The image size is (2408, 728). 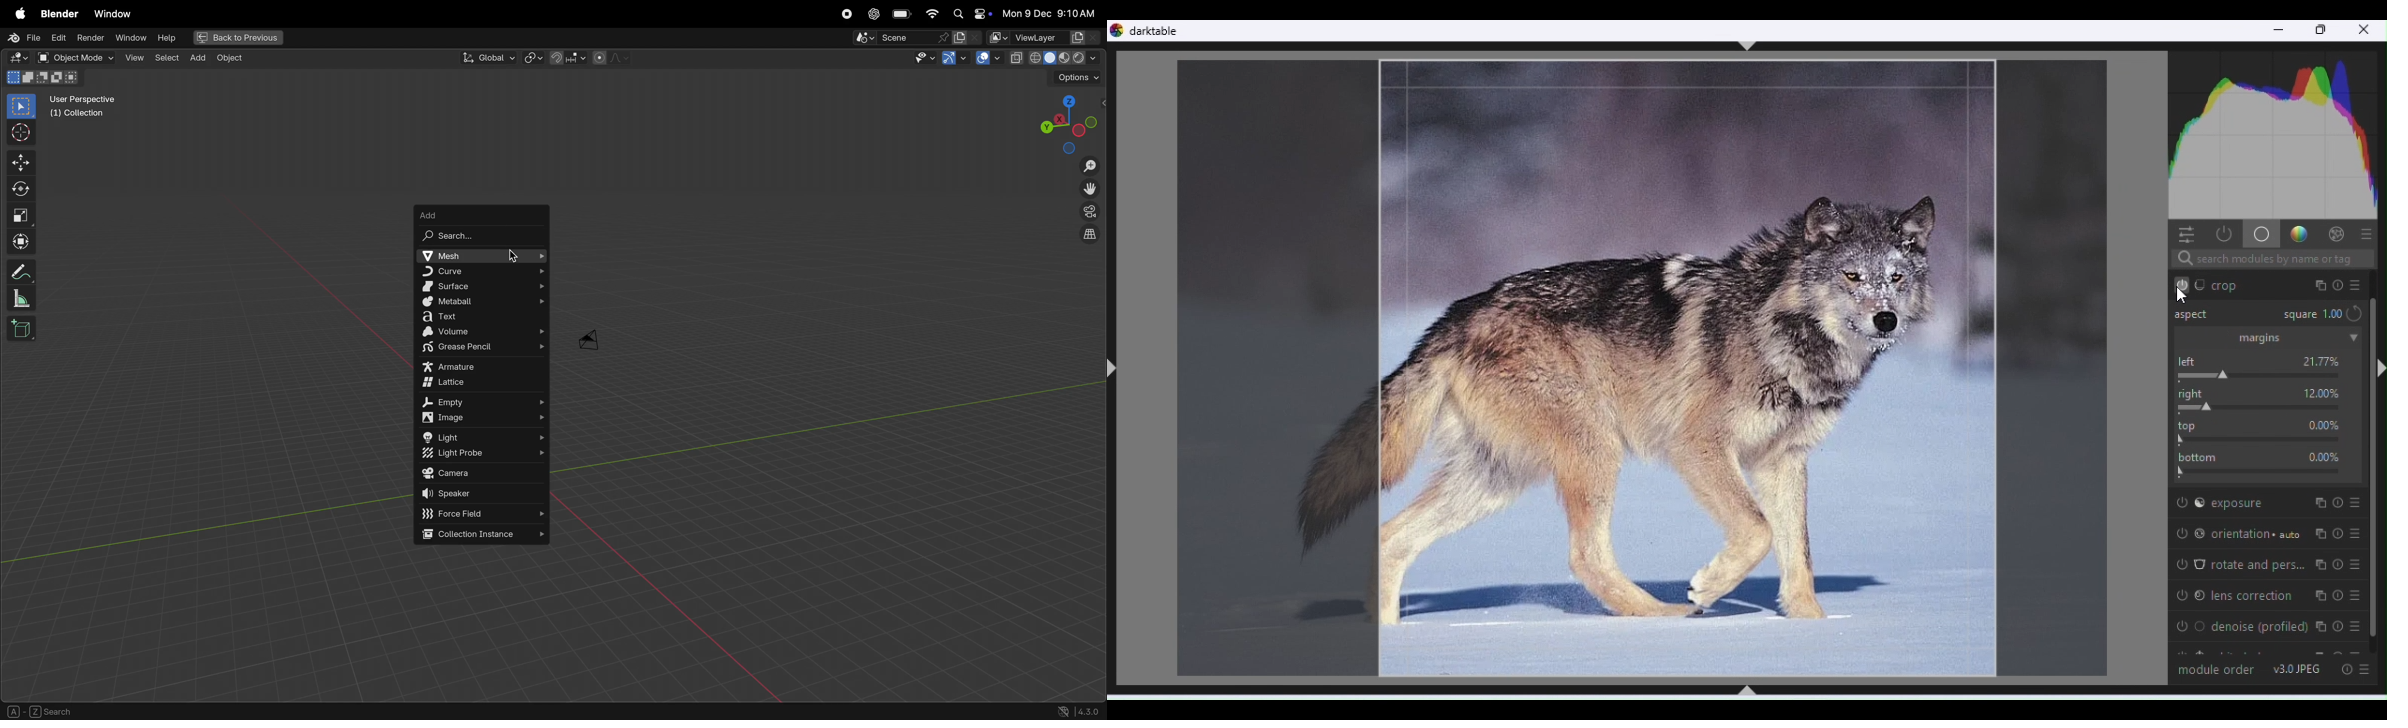 I want to click on ransformpviot point, so click(x=534, y=57).